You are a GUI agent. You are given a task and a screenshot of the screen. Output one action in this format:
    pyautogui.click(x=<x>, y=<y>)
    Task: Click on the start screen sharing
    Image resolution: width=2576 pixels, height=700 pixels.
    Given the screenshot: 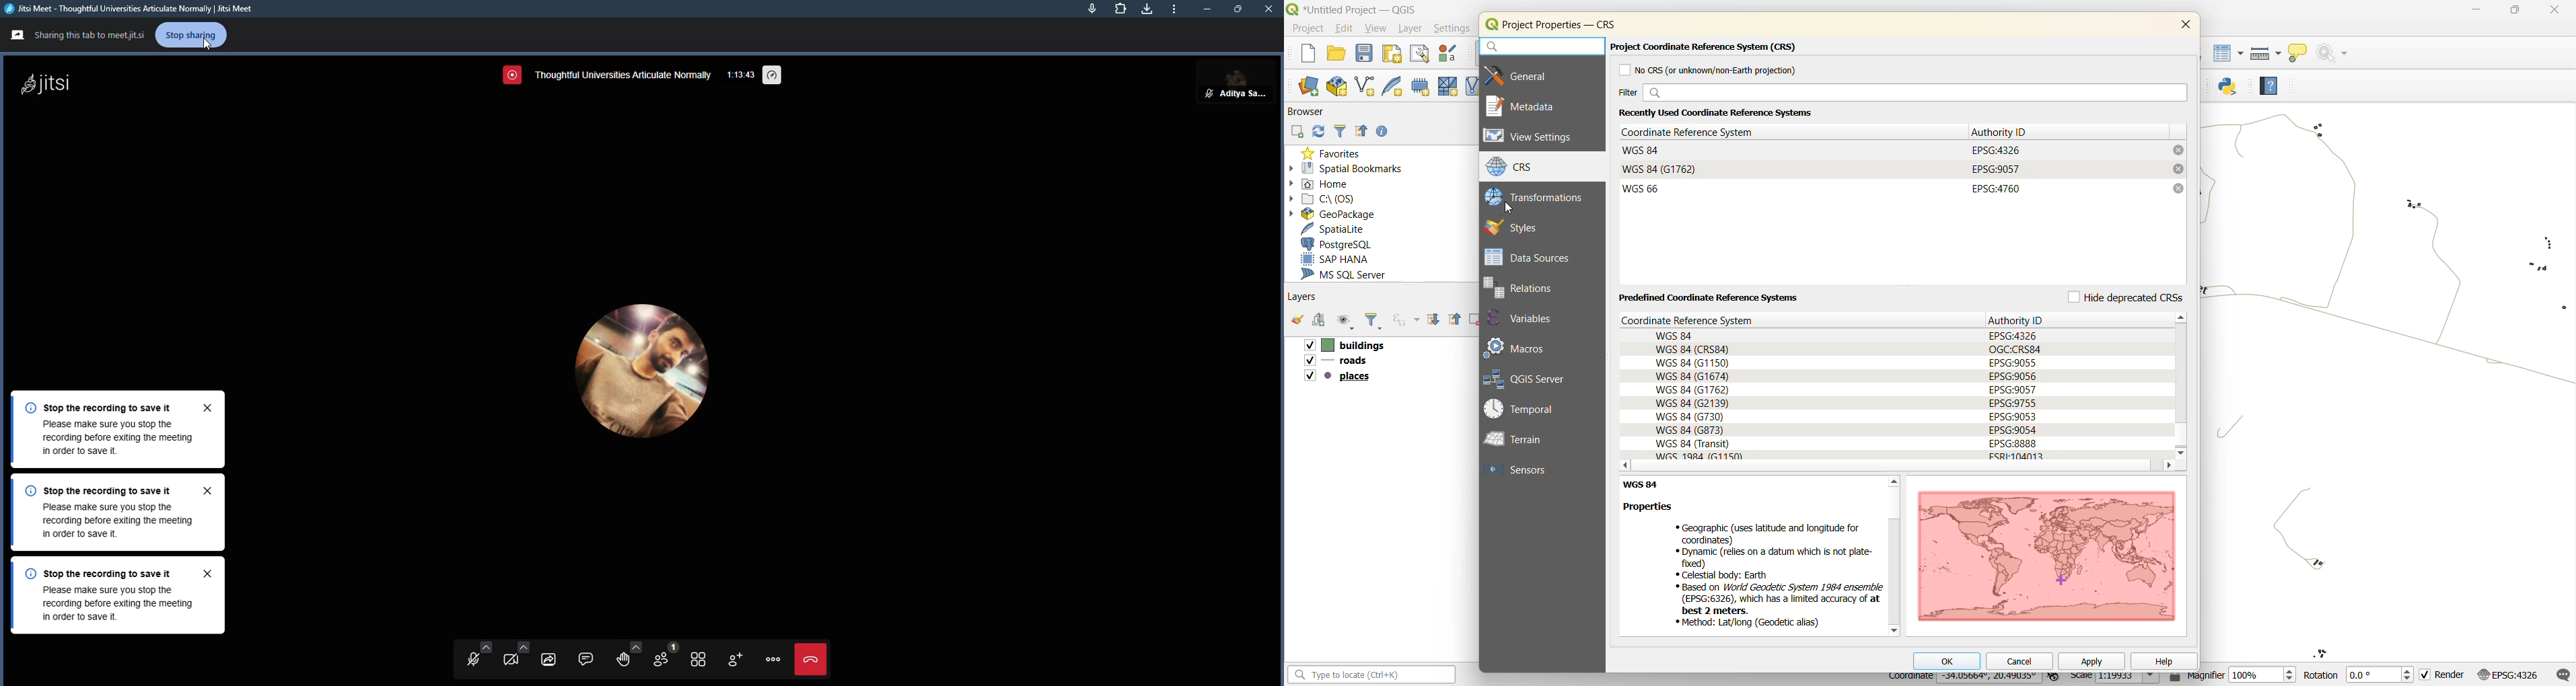 What is the action you would take?
    pyautogui.click(x=546, y=656)
    